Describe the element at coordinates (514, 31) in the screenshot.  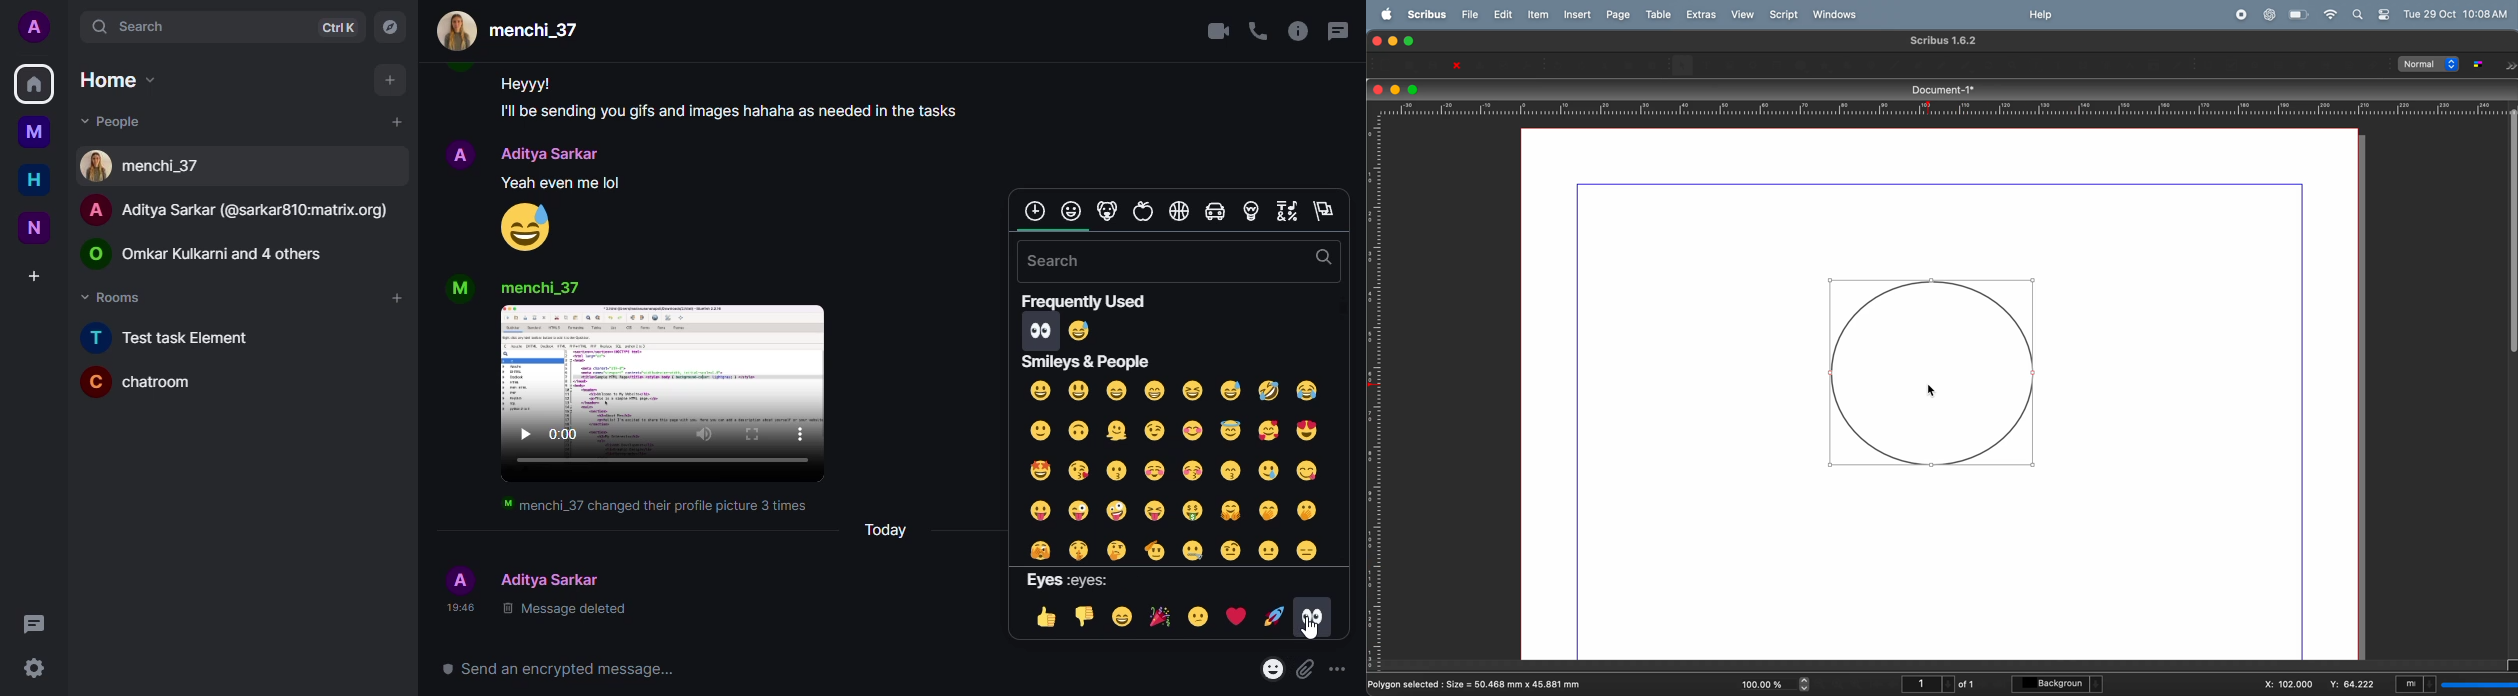
I see `people` at that location.